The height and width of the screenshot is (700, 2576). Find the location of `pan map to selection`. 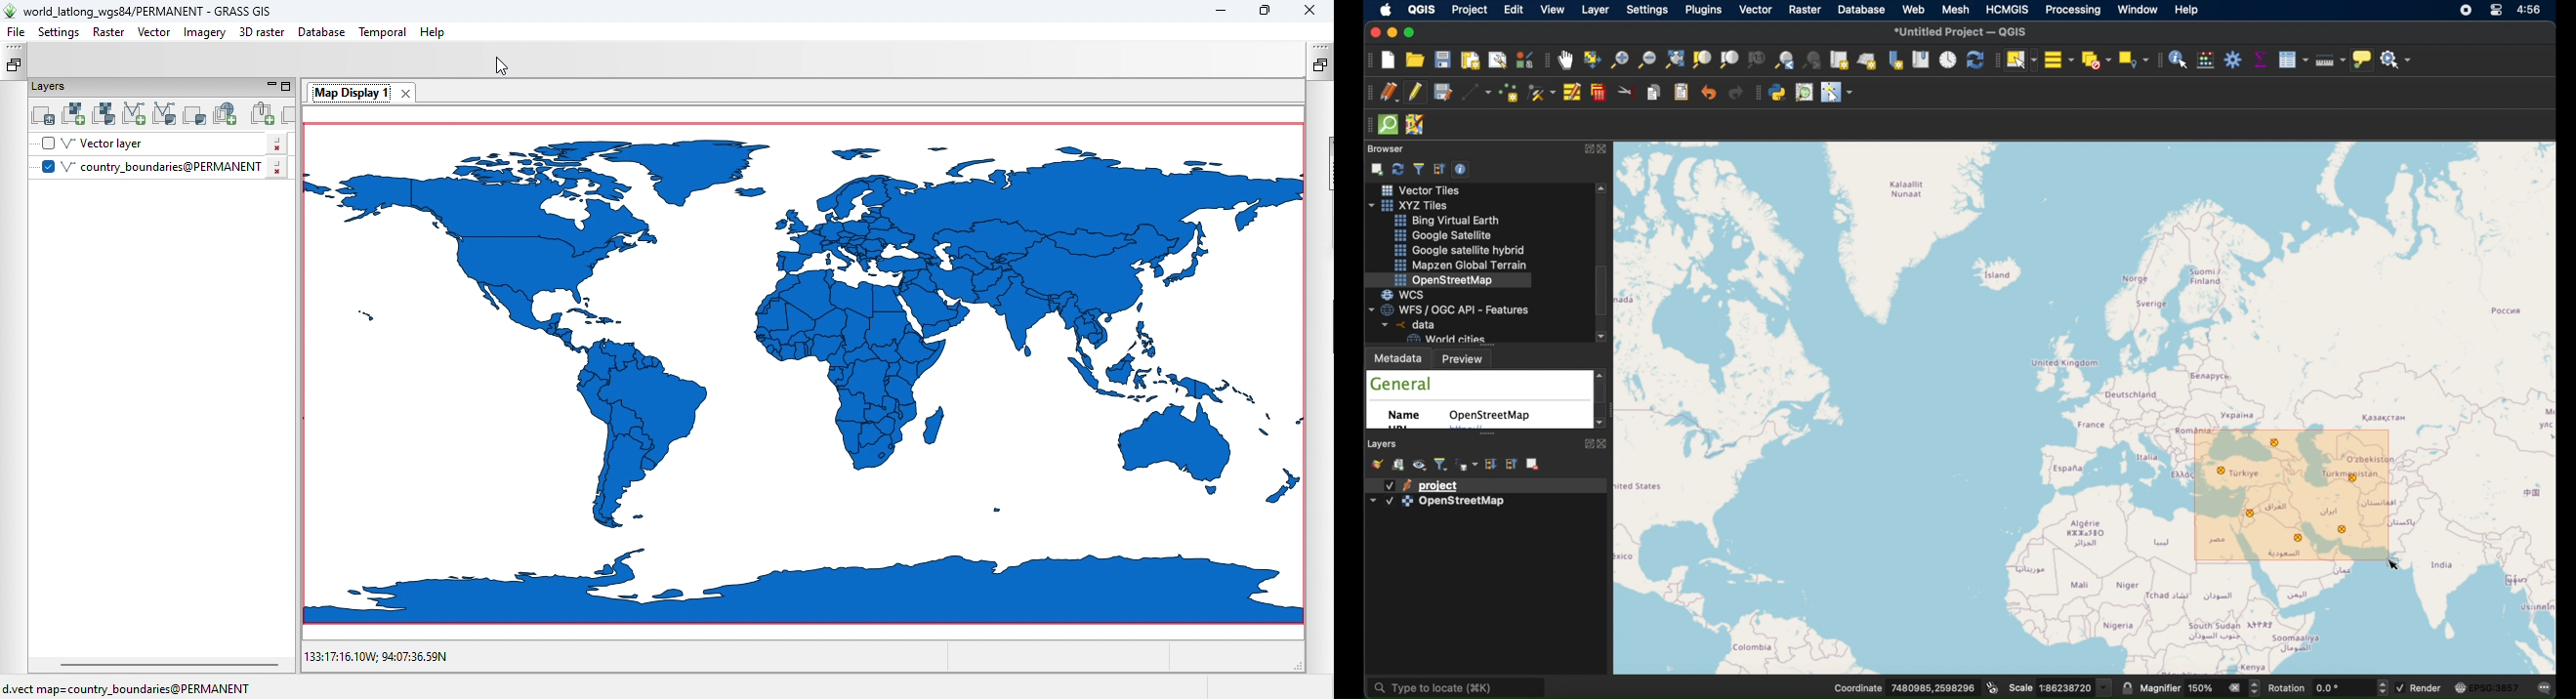

pan map to selection is located at coordinates (1592, 59).